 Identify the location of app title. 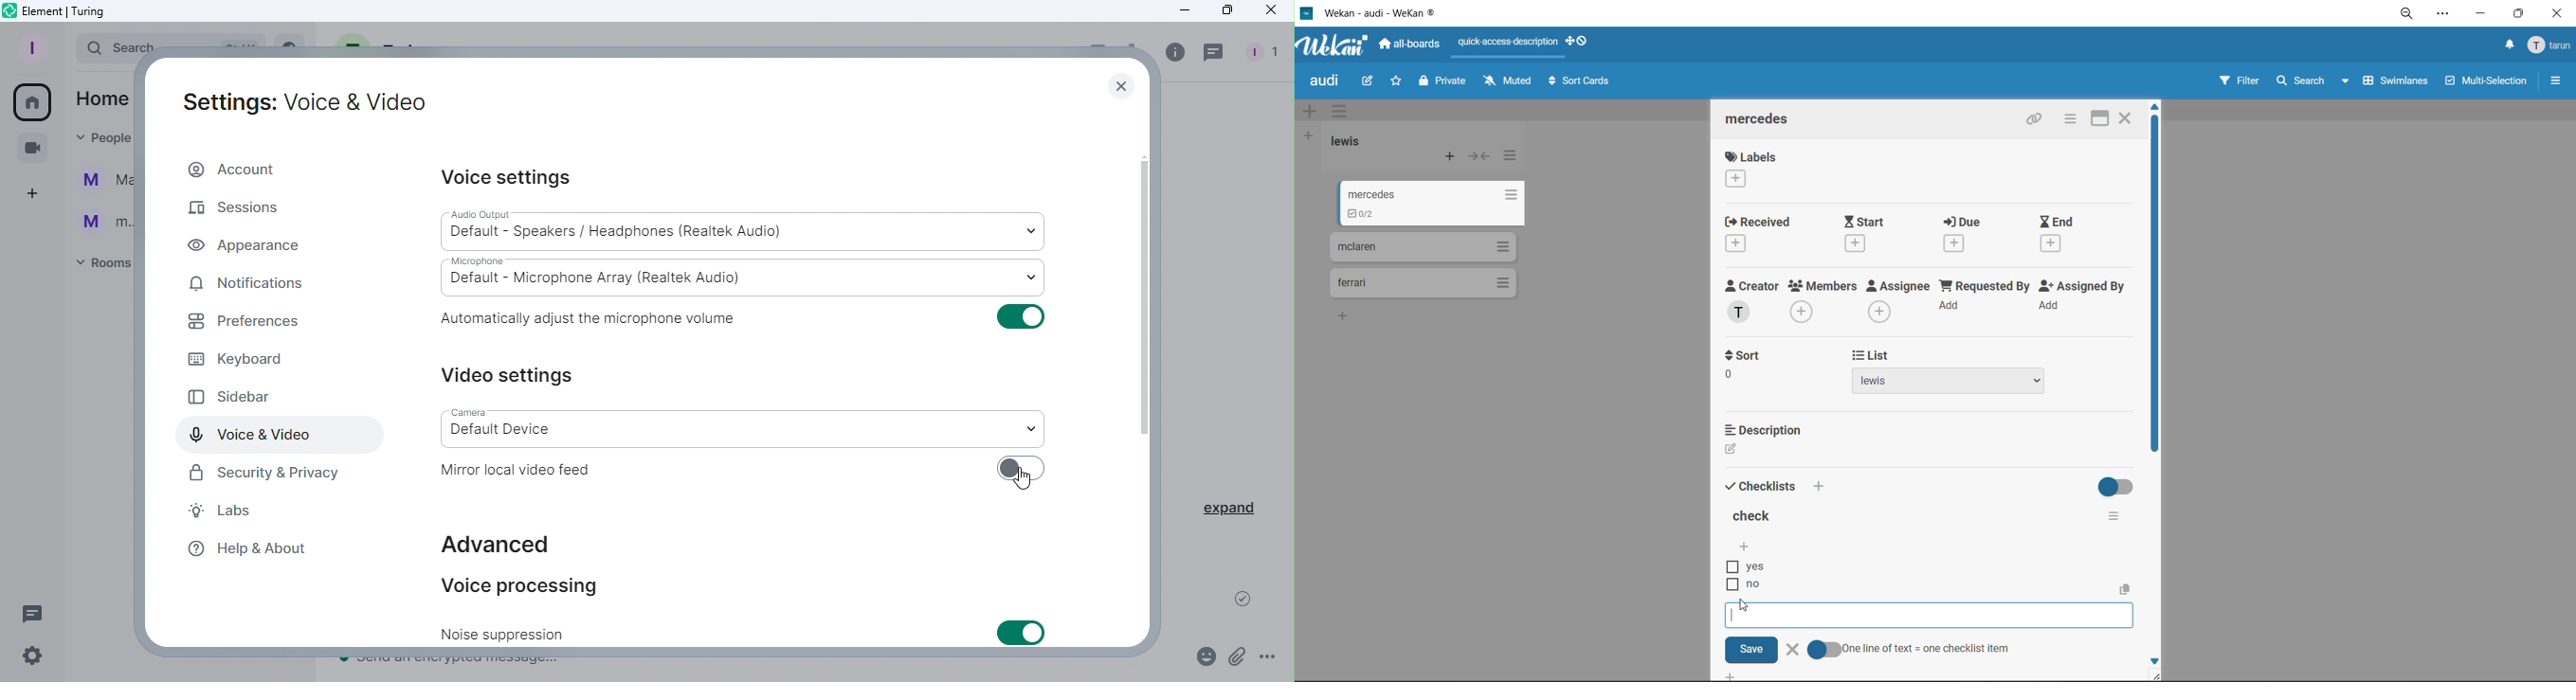
(1377, 14).